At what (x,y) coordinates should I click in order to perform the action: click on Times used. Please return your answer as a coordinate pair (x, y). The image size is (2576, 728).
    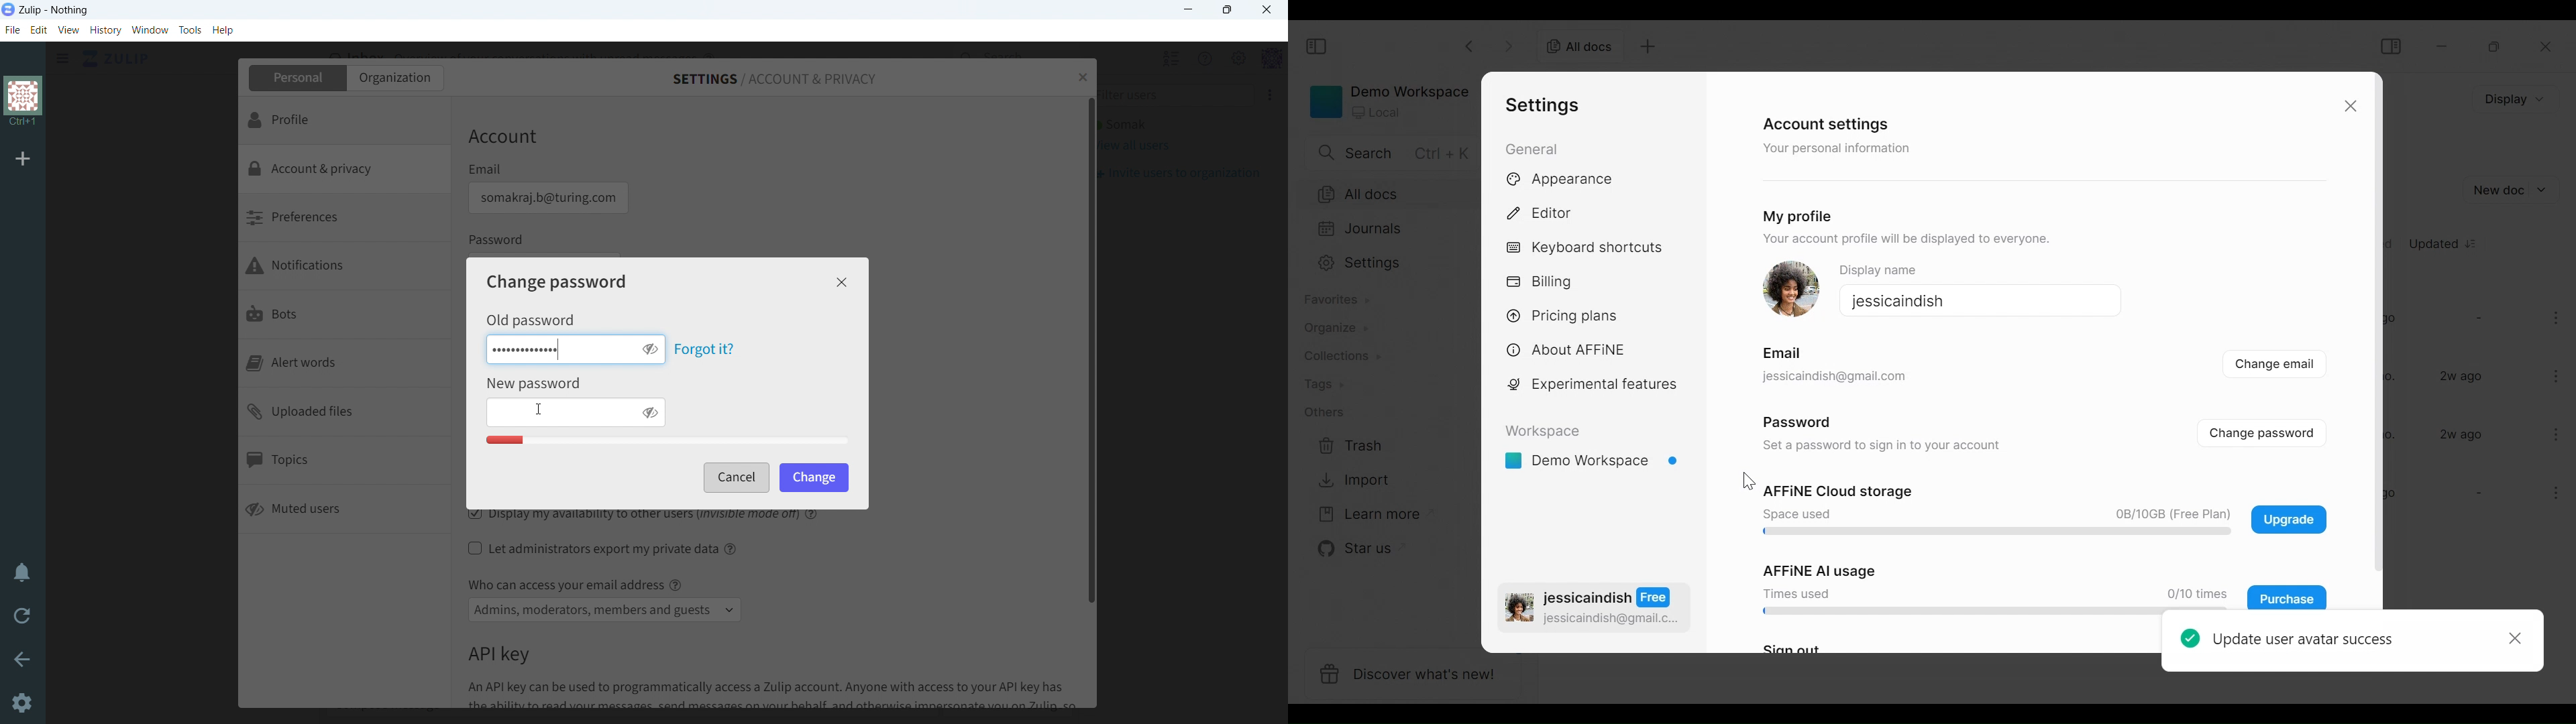
    Looking at the image, I should click on (1796, 593).